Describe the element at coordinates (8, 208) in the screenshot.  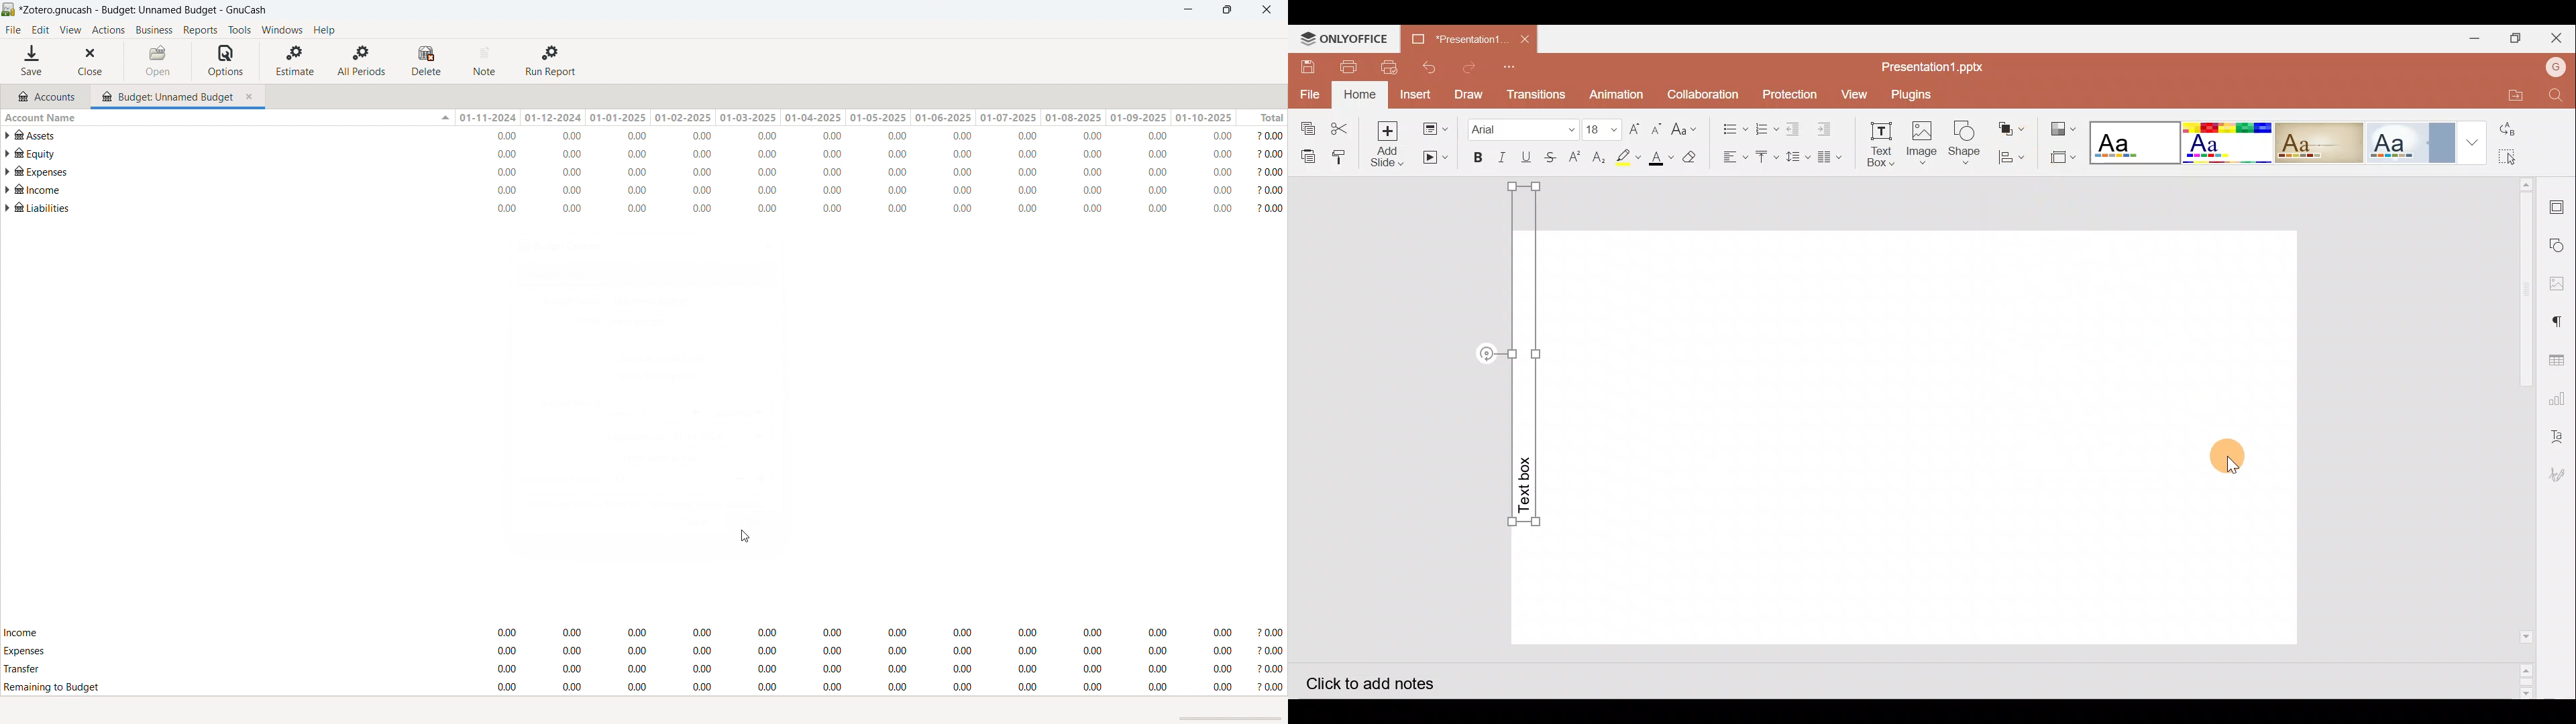
I see `expand subaccounts` at that location.